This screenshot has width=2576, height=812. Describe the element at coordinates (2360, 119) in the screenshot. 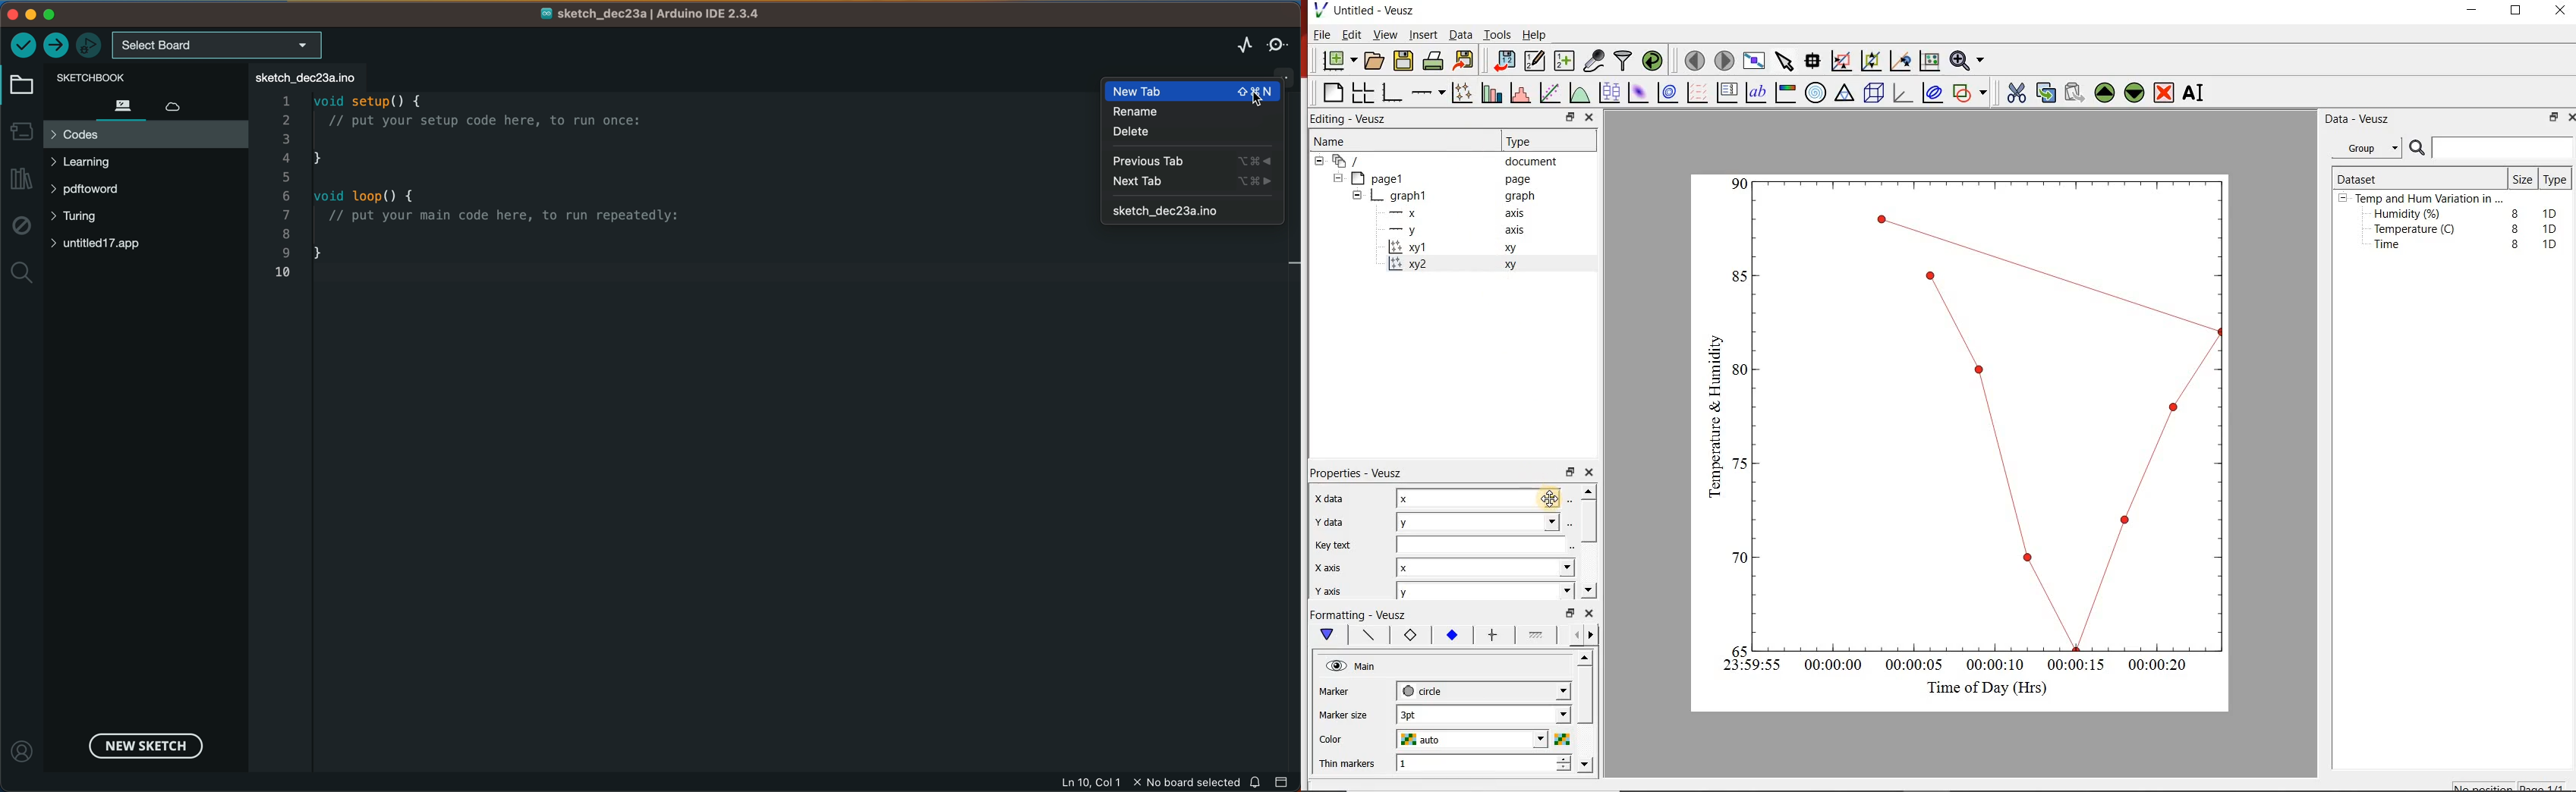

I see `Data - Veusz` at that location.